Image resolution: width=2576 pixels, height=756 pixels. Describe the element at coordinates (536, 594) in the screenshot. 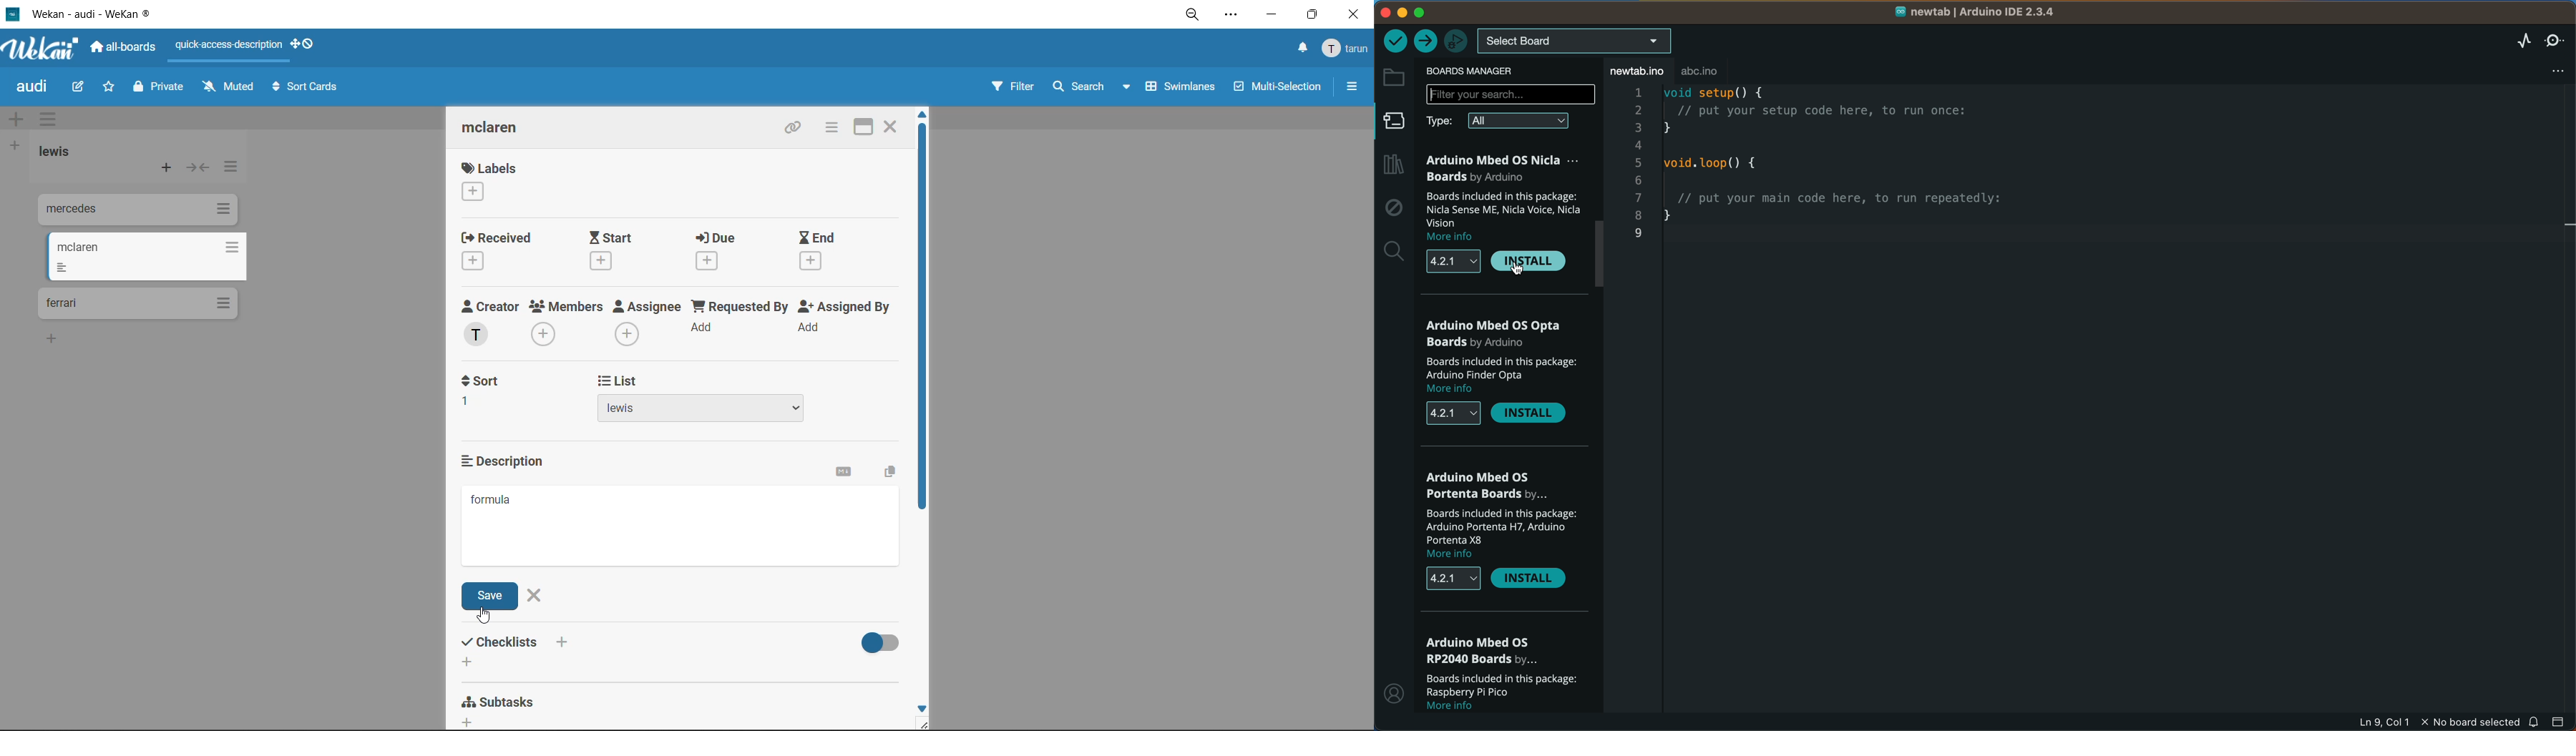

I see `close` at that location.